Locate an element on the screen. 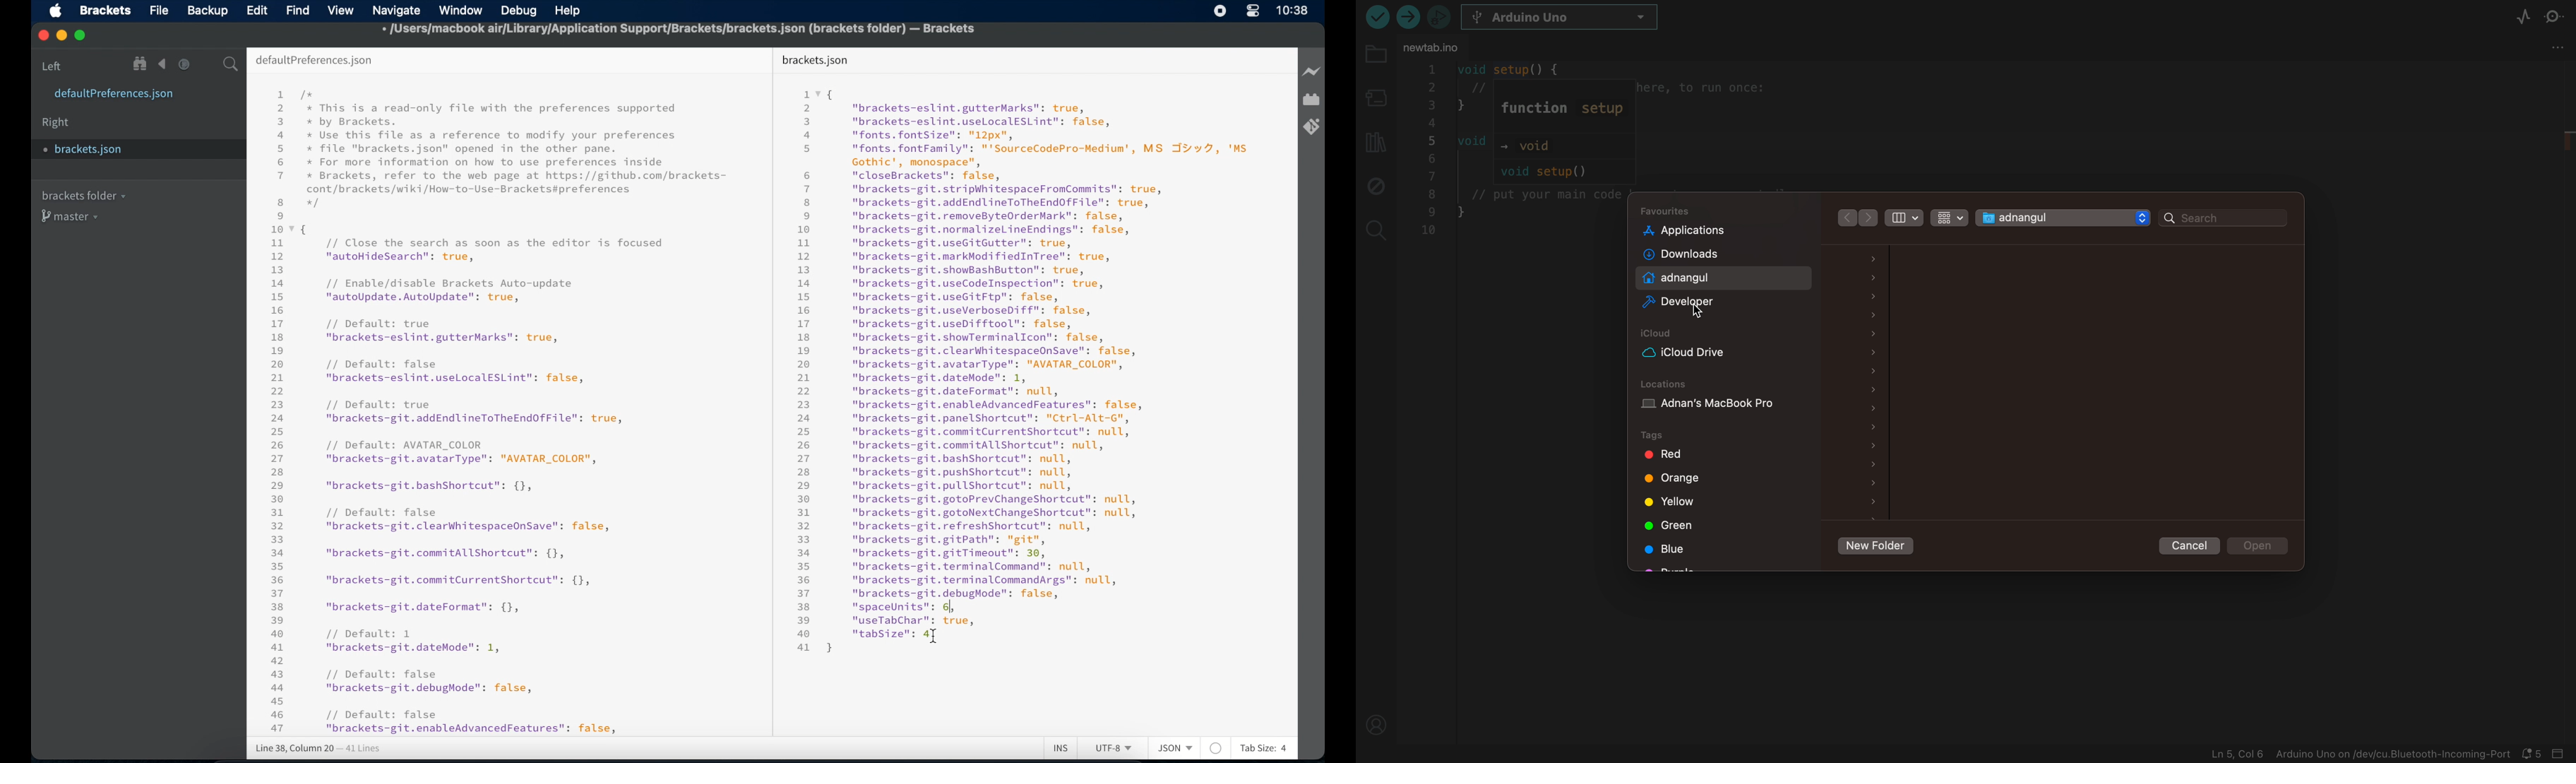  live preview is located at coordinates (1313, 71).